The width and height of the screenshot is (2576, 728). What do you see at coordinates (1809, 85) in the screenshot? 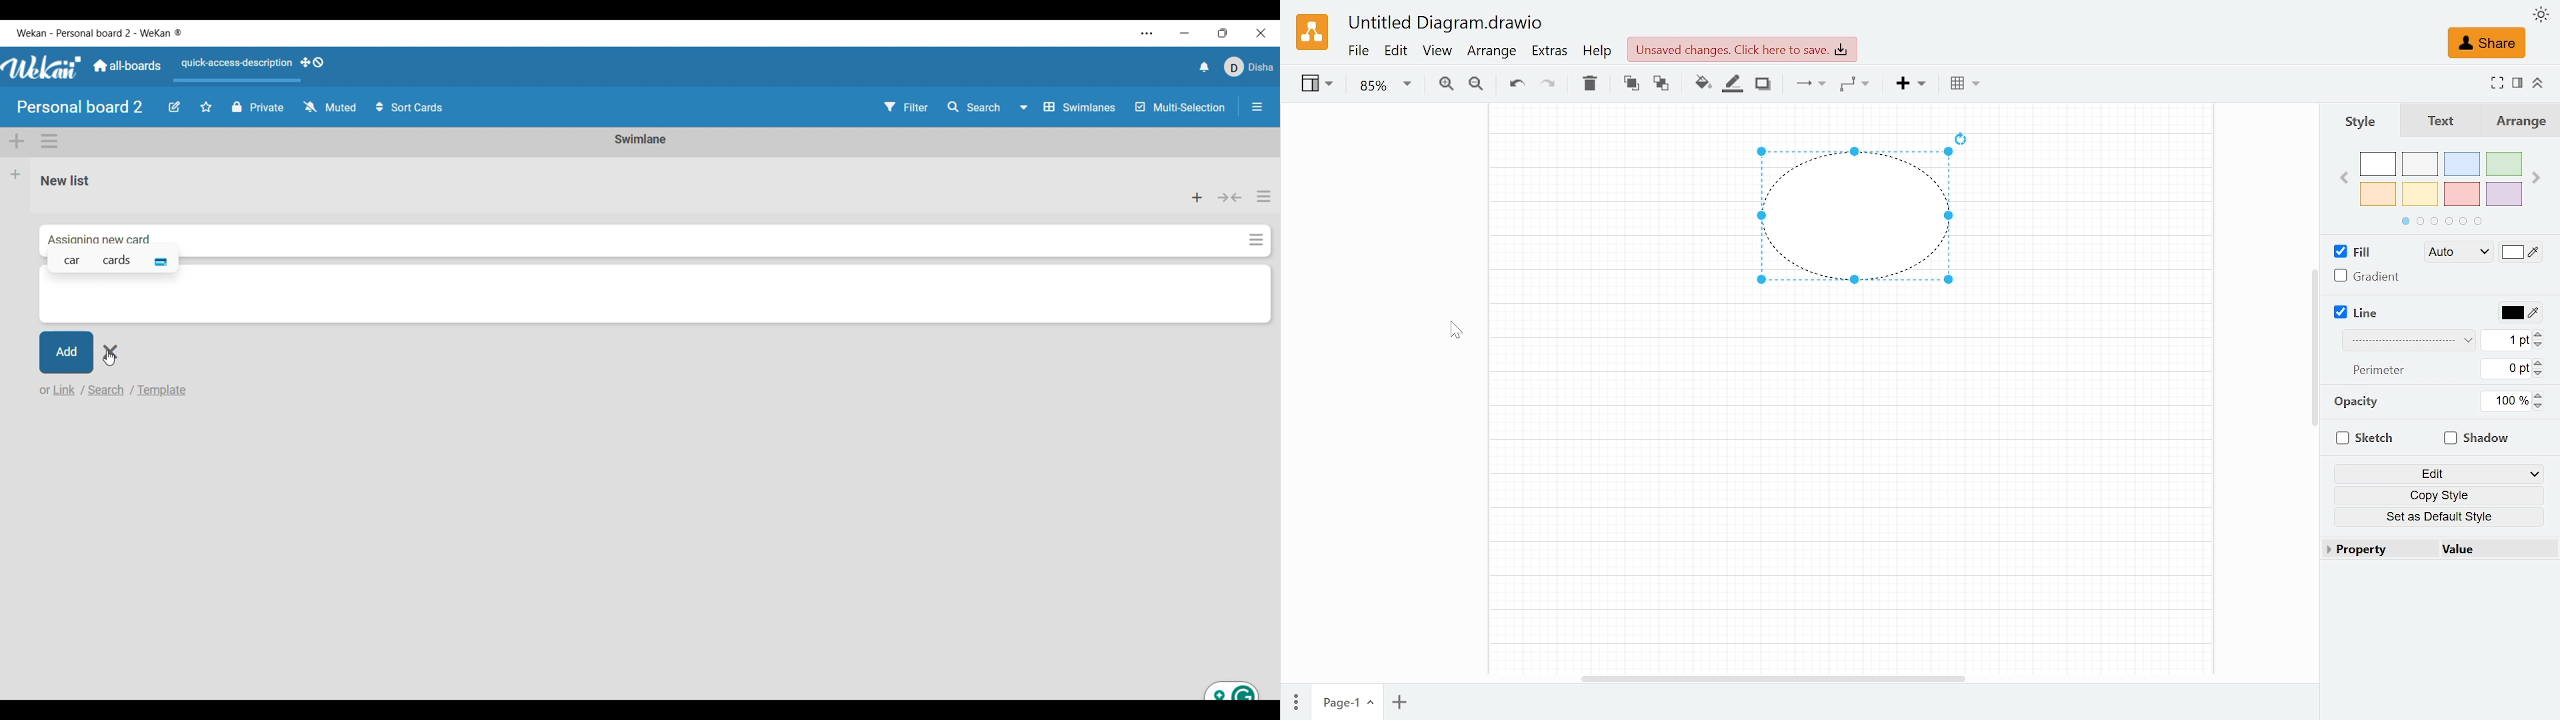
I see `Connections` at bounding box center [1809, 85].